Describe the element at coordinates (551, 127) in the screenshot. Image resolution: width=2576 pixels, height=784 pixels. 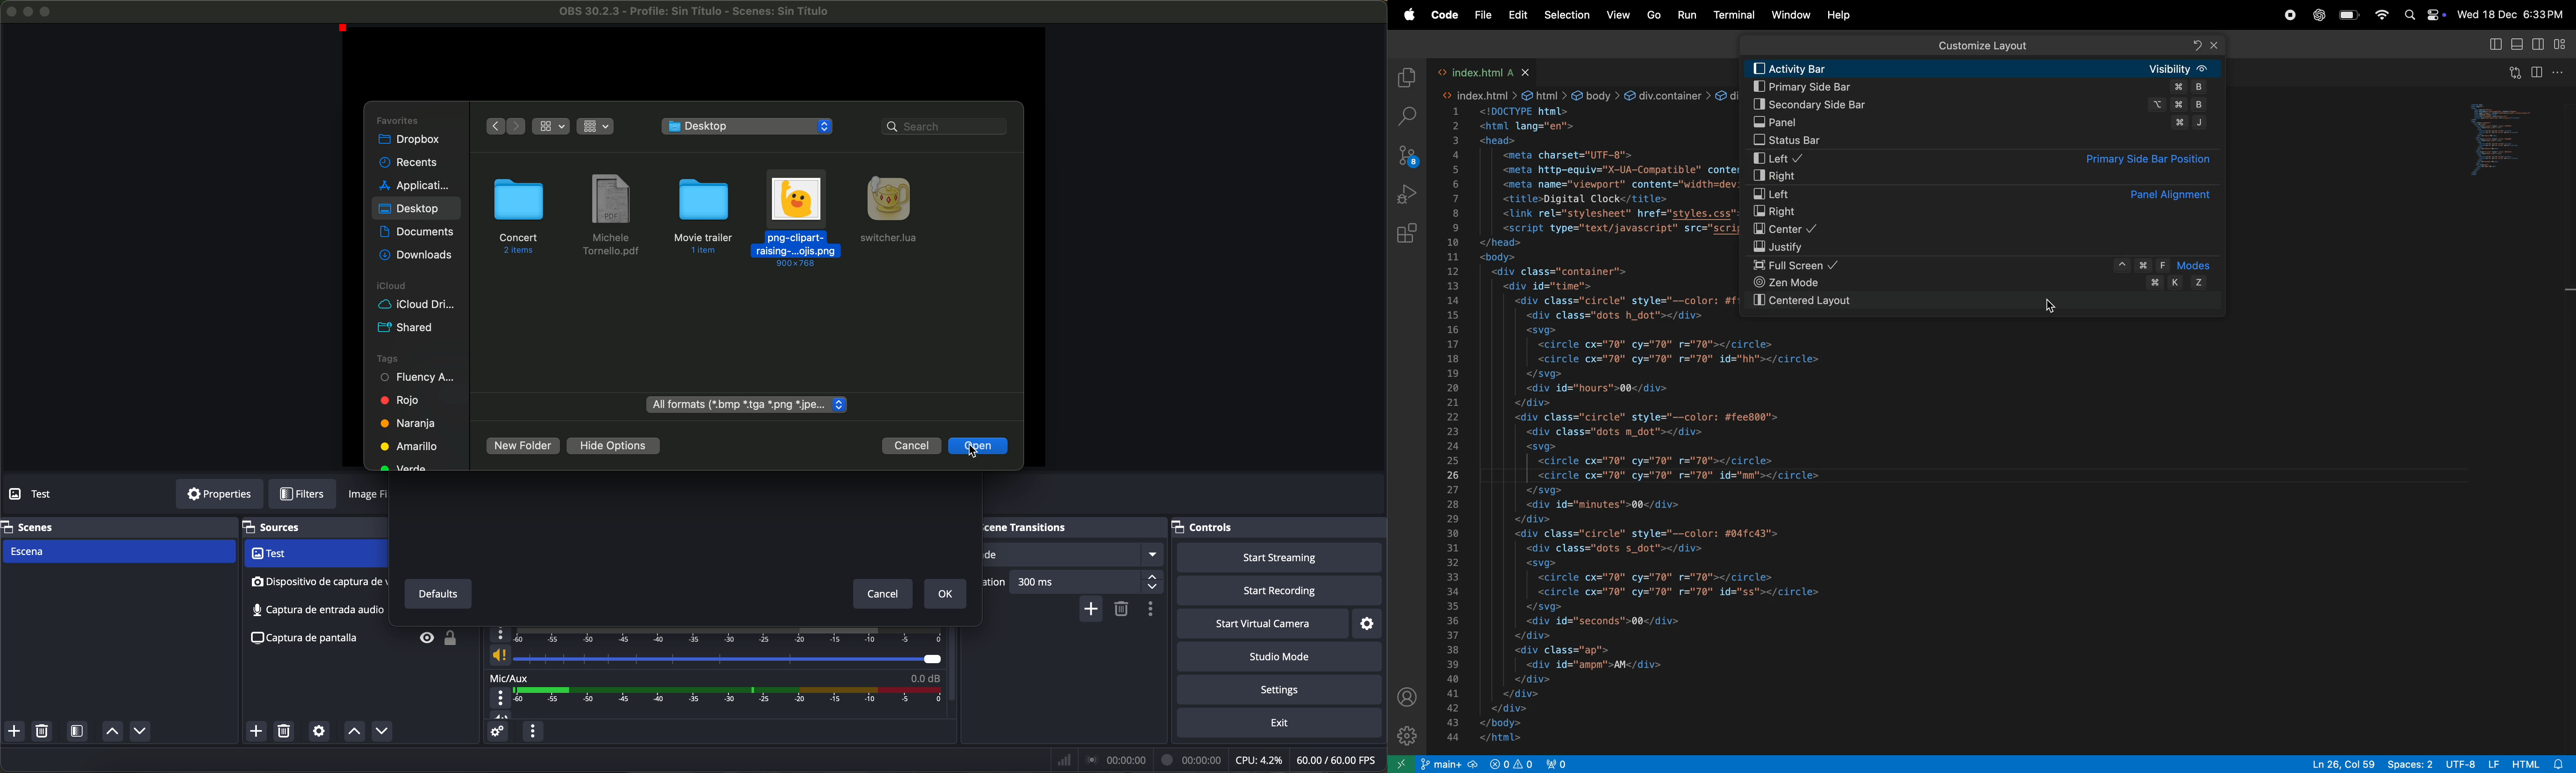
I see `grid view` at that location.